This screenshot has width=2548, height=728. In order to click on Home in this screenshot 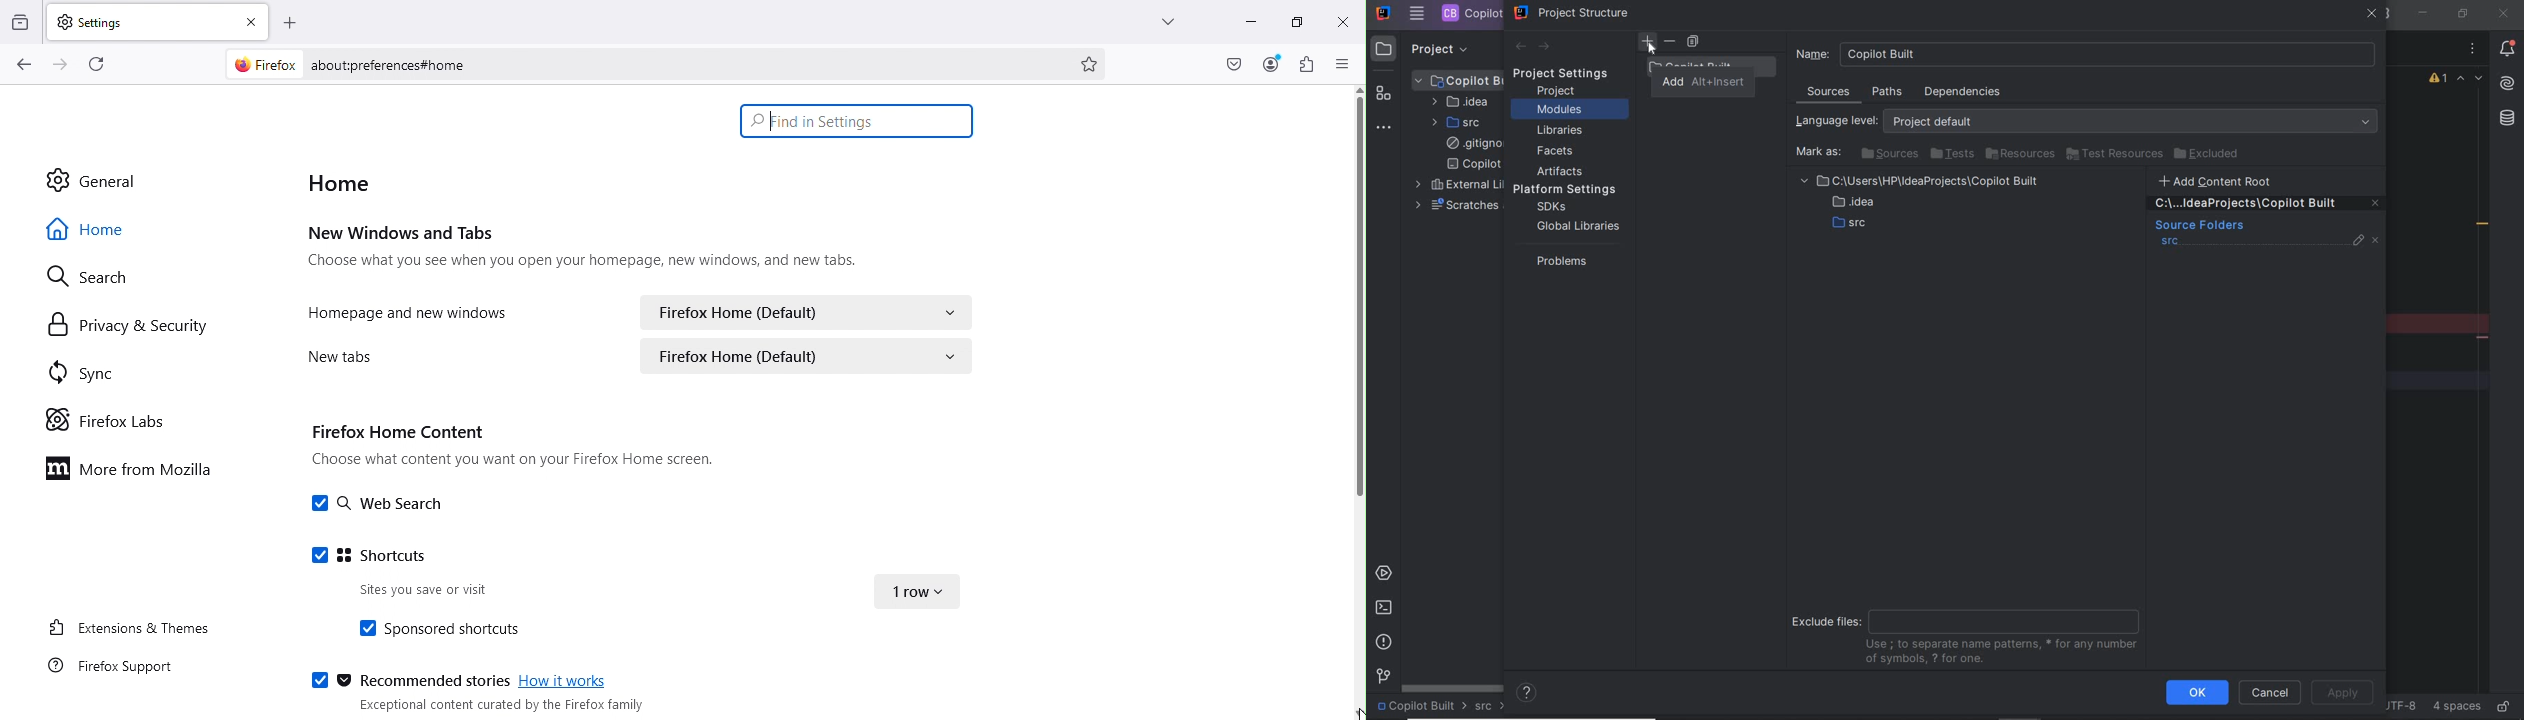, I will do `click(345, 183)`.